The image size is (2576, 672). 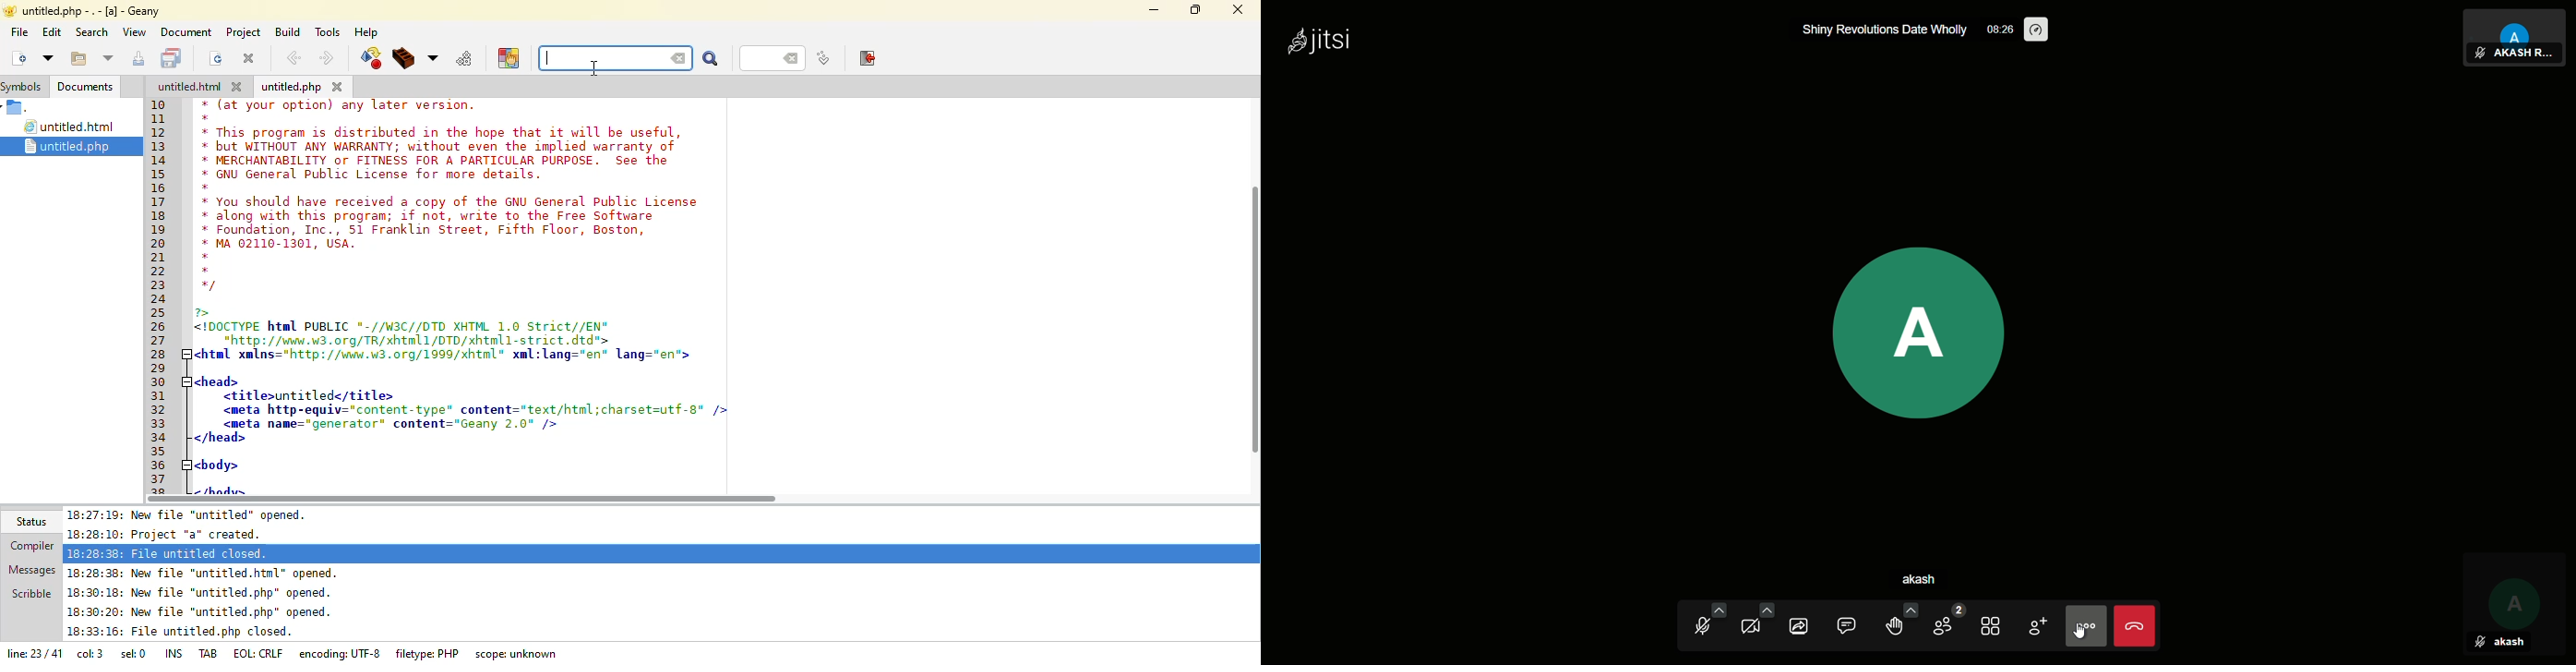 I want to click on <body>, so click(x=218, y=464).